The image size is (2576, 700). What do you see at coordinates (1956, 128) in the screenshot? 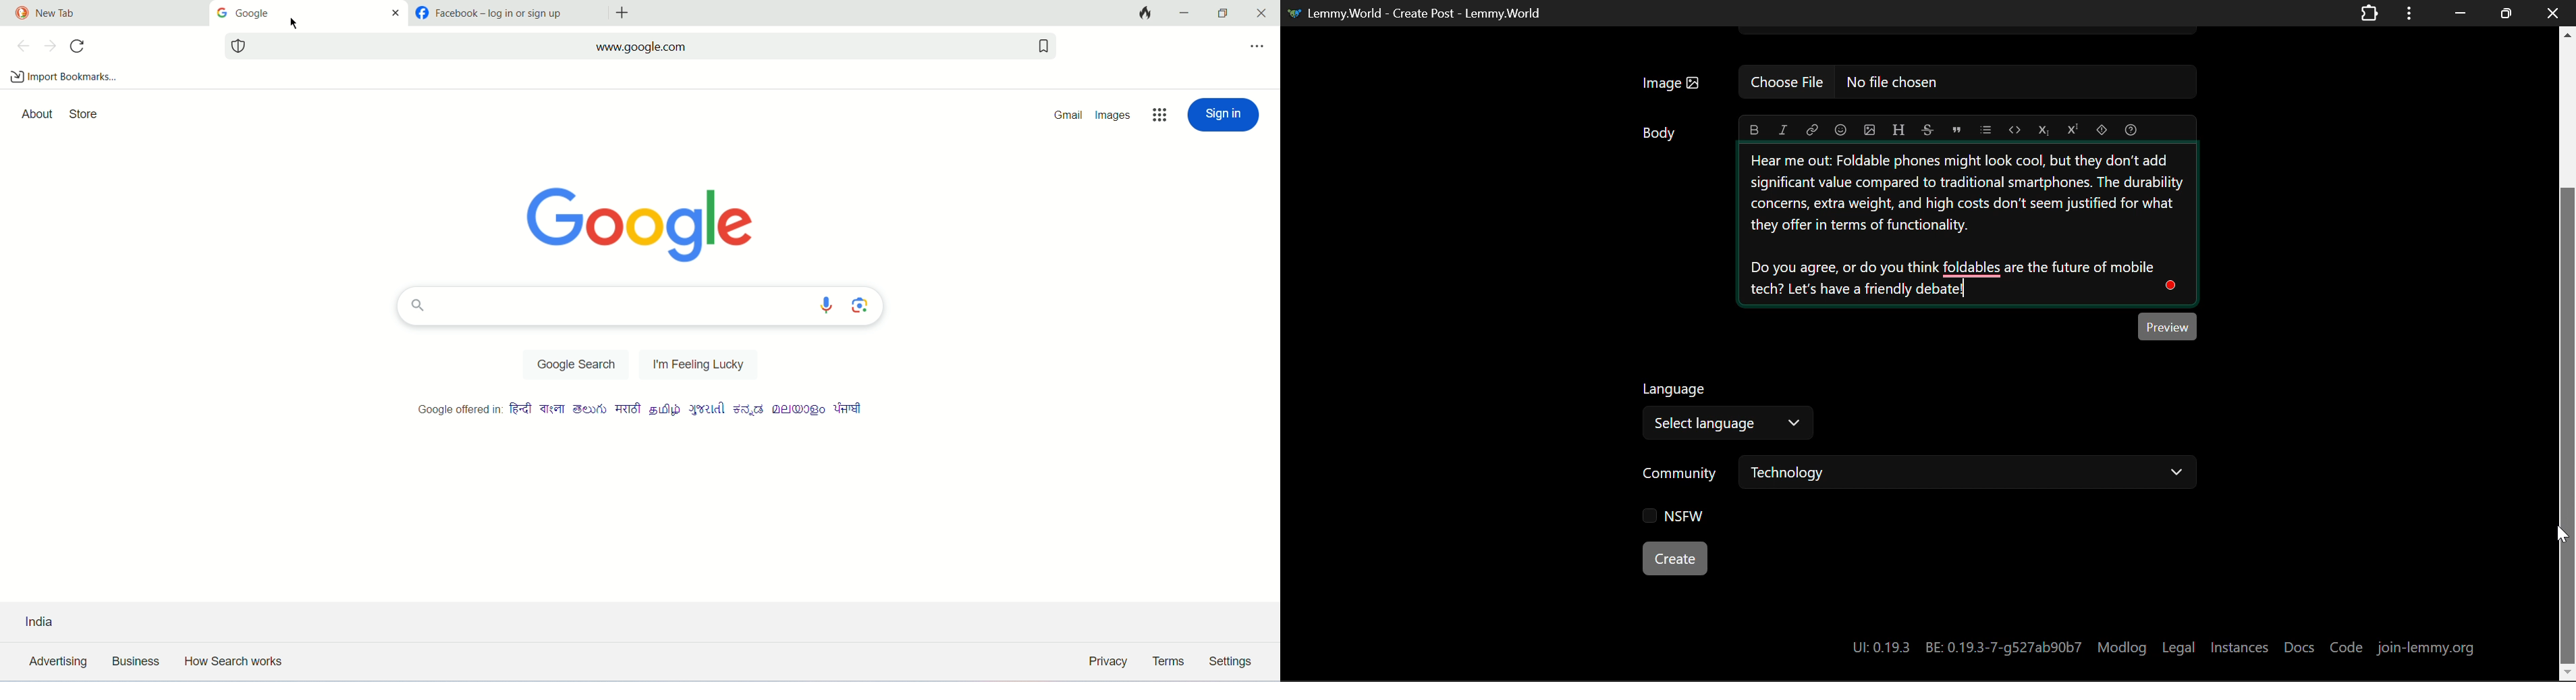
I see `quote` at bounding box center [1956, 128].